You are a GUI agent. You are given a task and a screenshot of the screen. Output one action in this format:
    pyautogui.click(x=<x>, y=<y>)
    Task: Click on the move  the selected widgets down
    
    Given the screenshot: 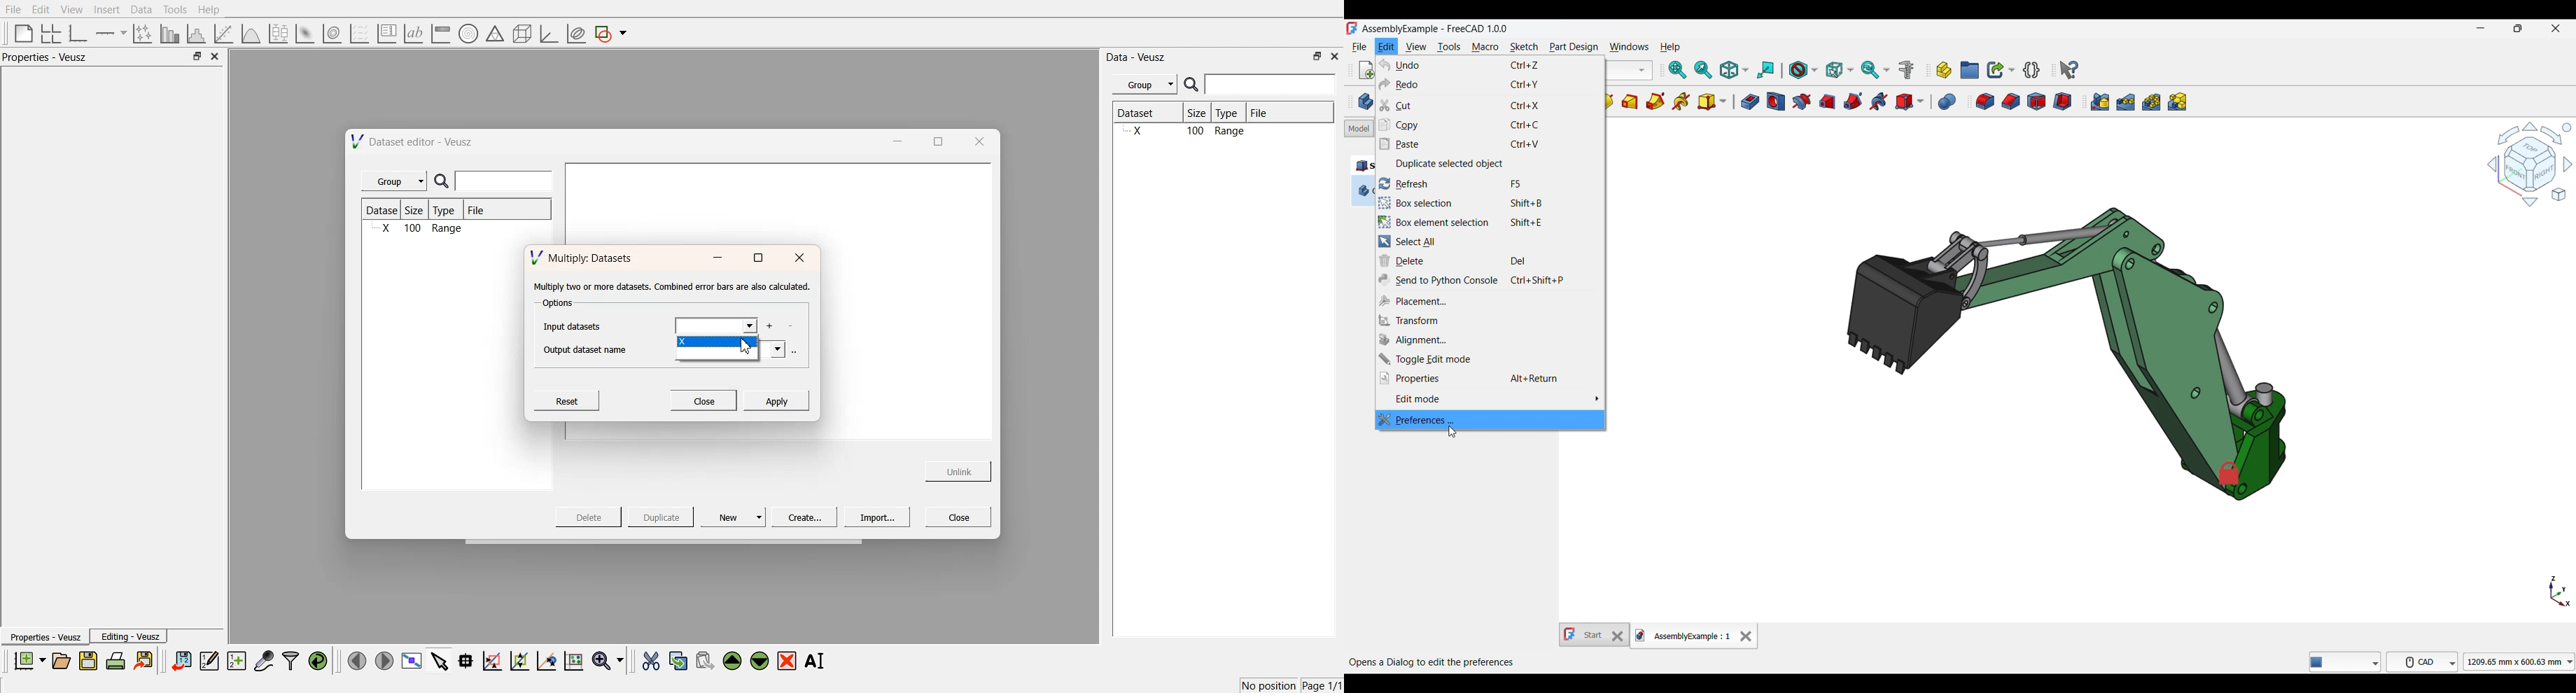 What is the action you would take?
    pyautogui.click(x=760, y=659)
    